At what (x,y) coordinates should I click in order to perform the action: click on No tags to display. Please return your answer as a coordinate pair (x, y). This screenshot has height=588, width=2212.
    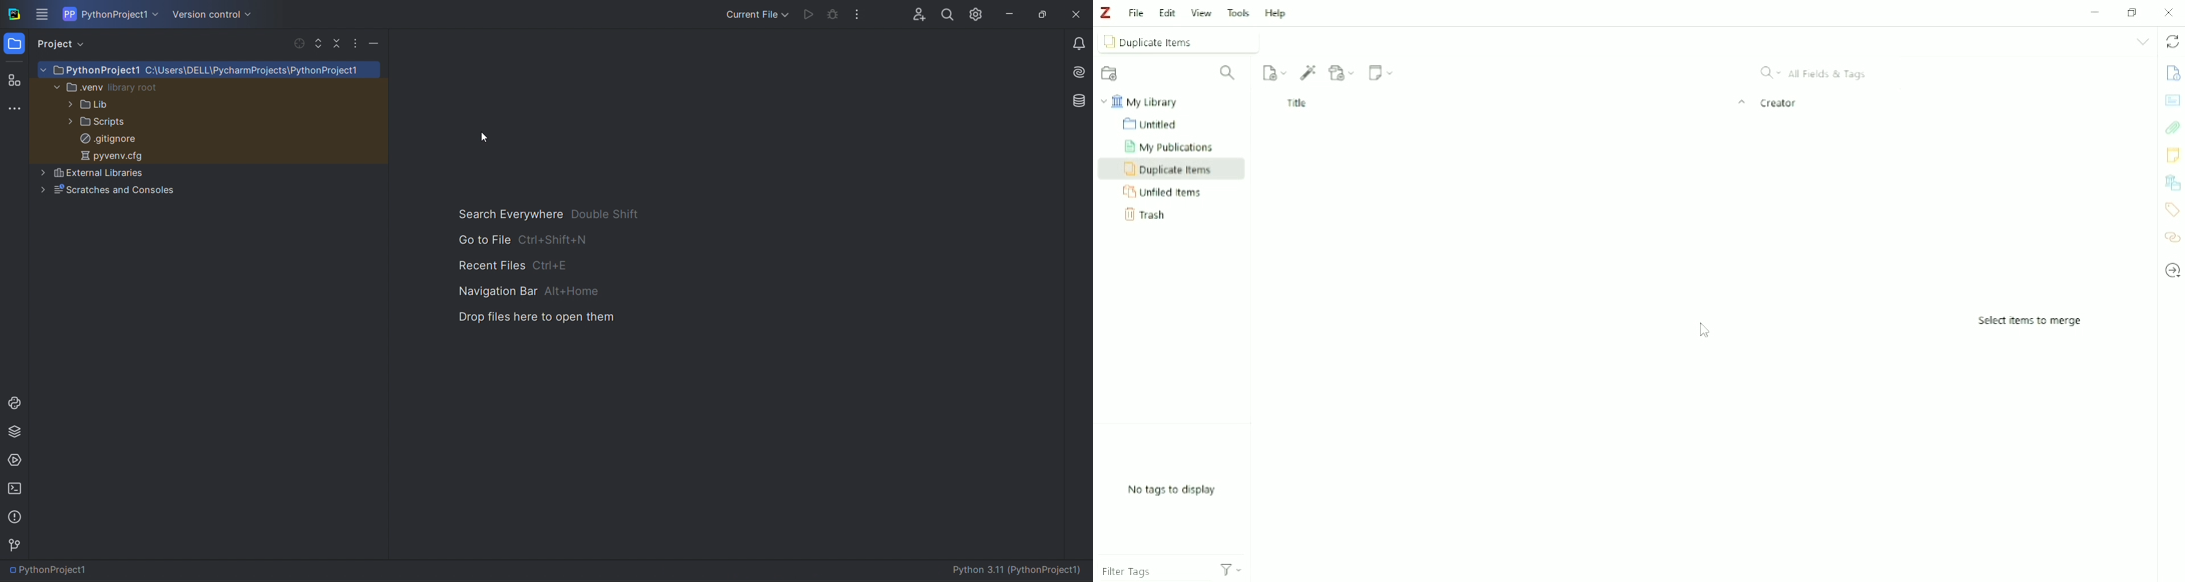
    Looking at the image, I should click on (1171, 491).